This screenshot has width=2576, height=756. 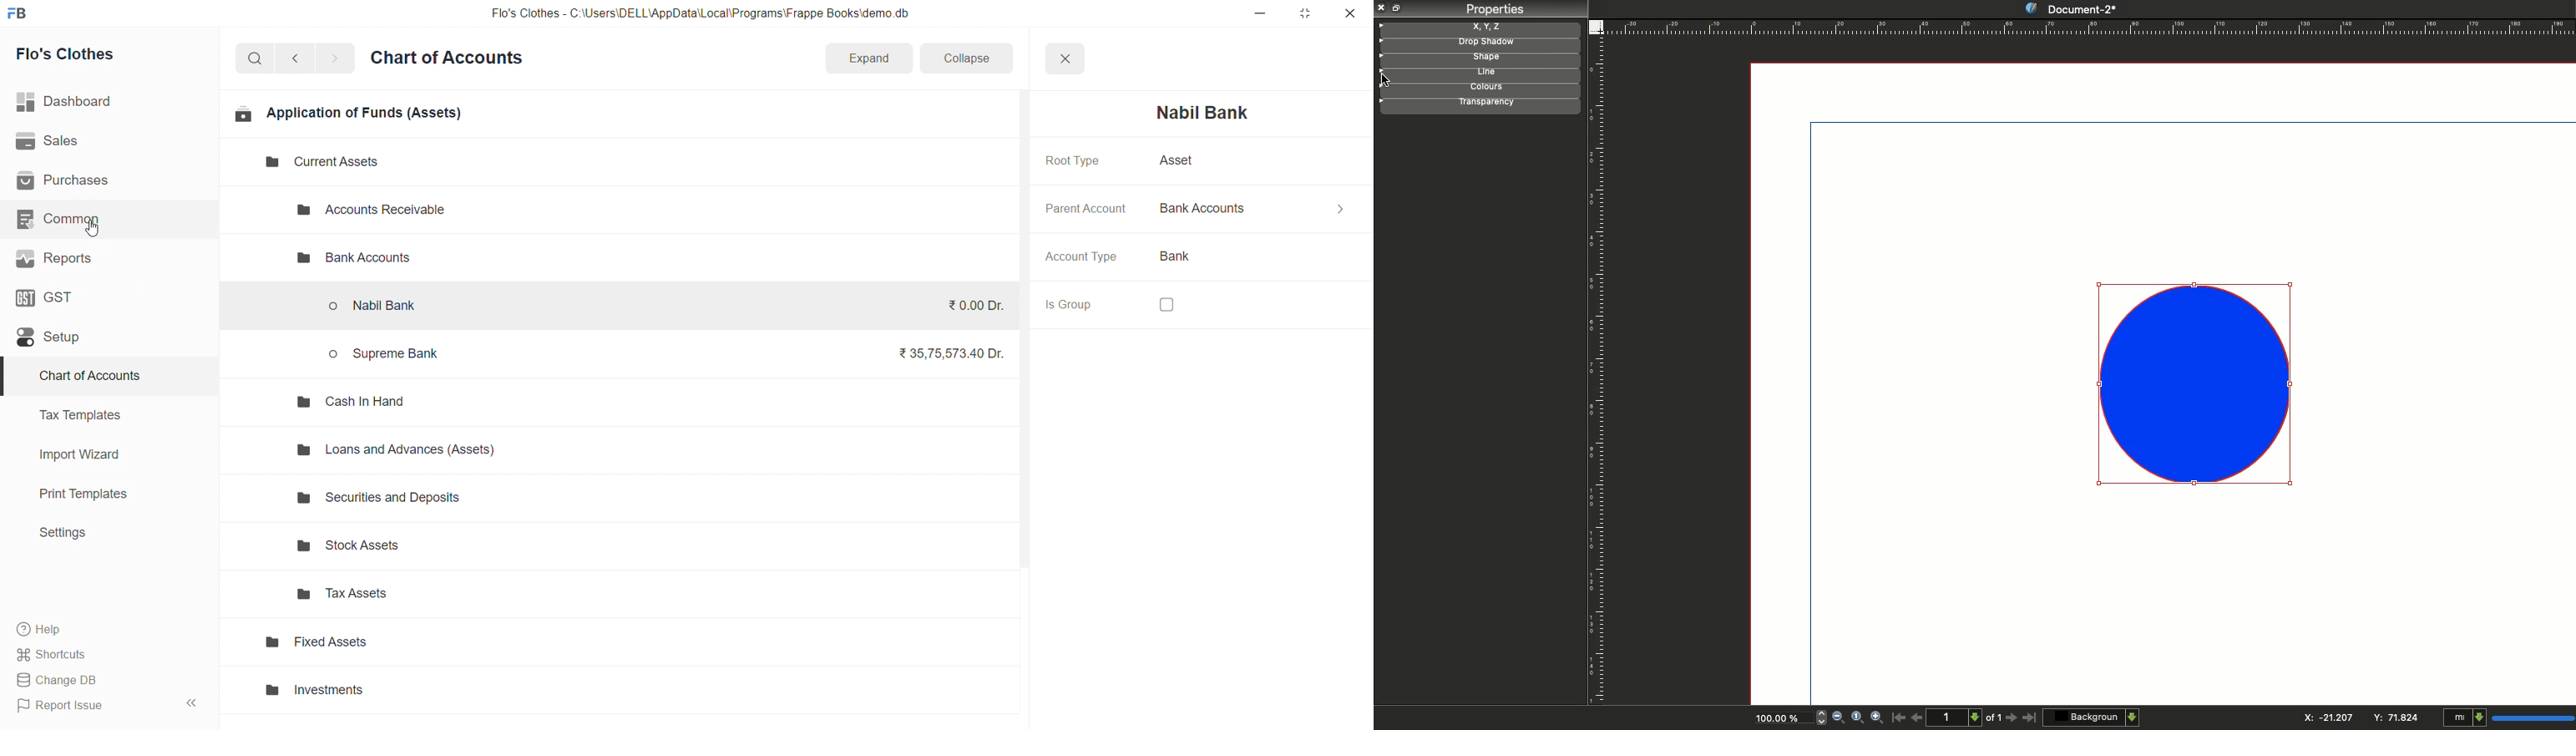 I want to click on search, so click(x=258, y=57).